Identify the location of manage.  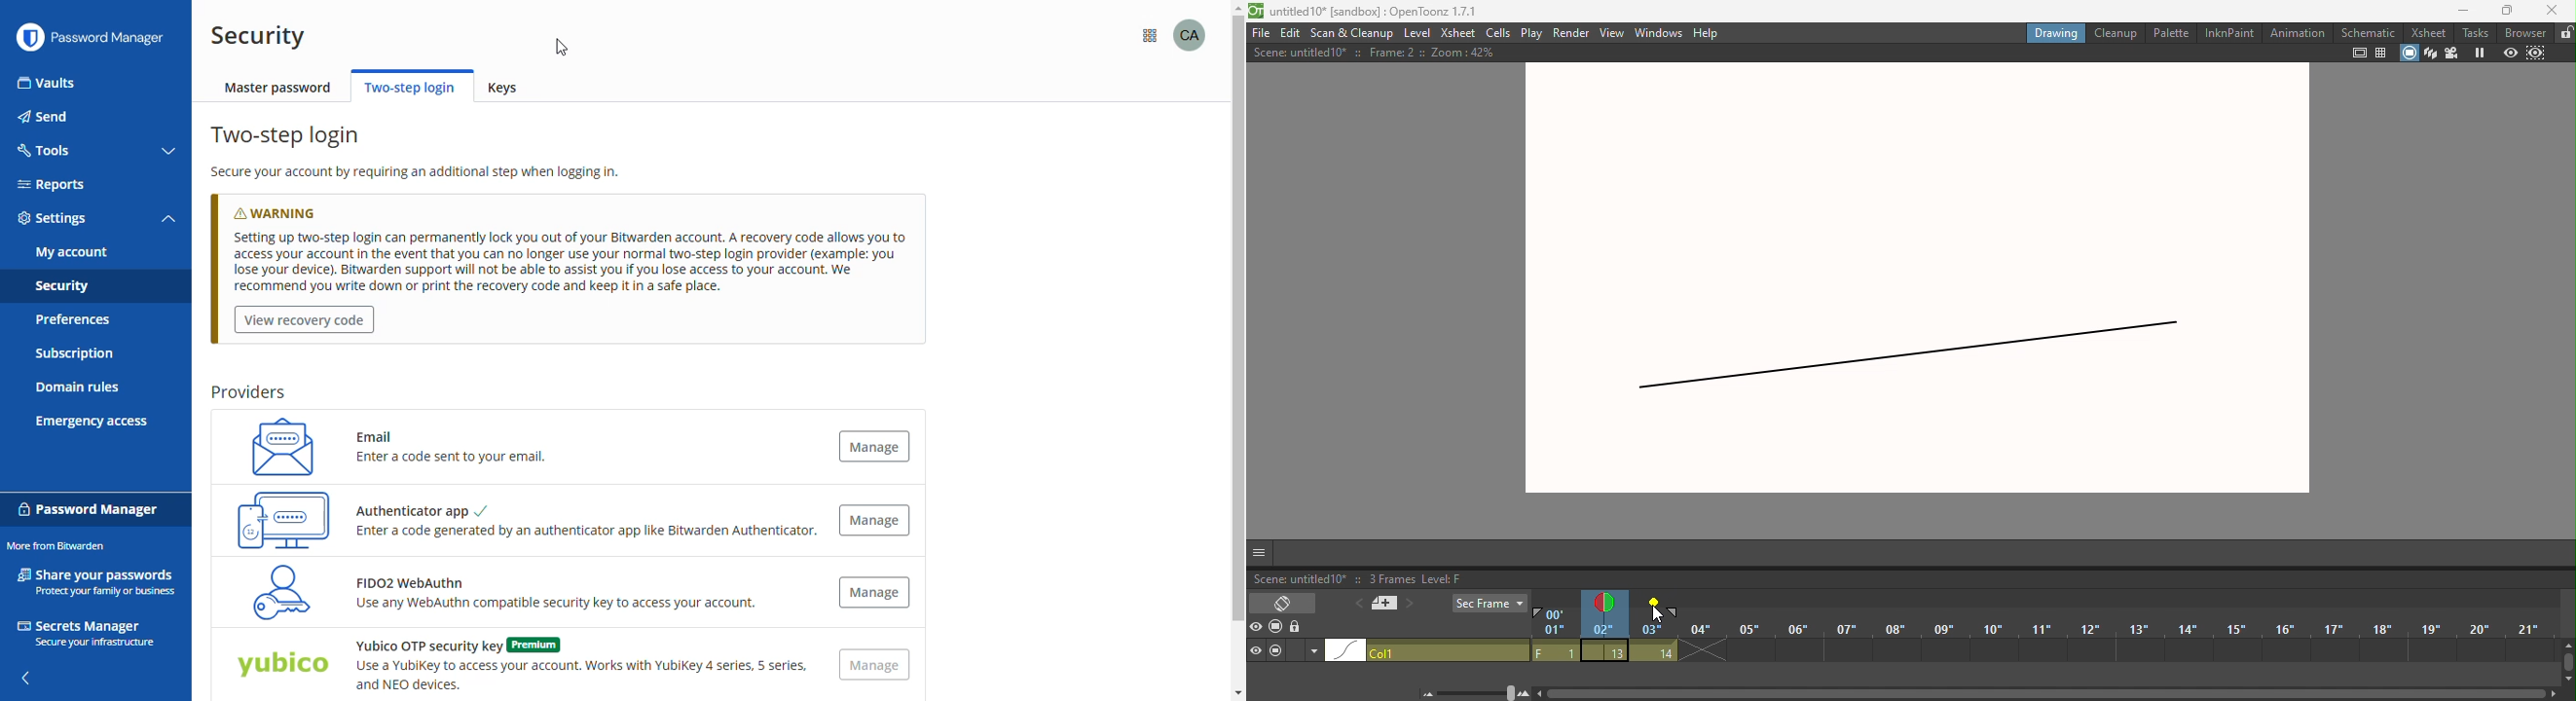
(876, 665).